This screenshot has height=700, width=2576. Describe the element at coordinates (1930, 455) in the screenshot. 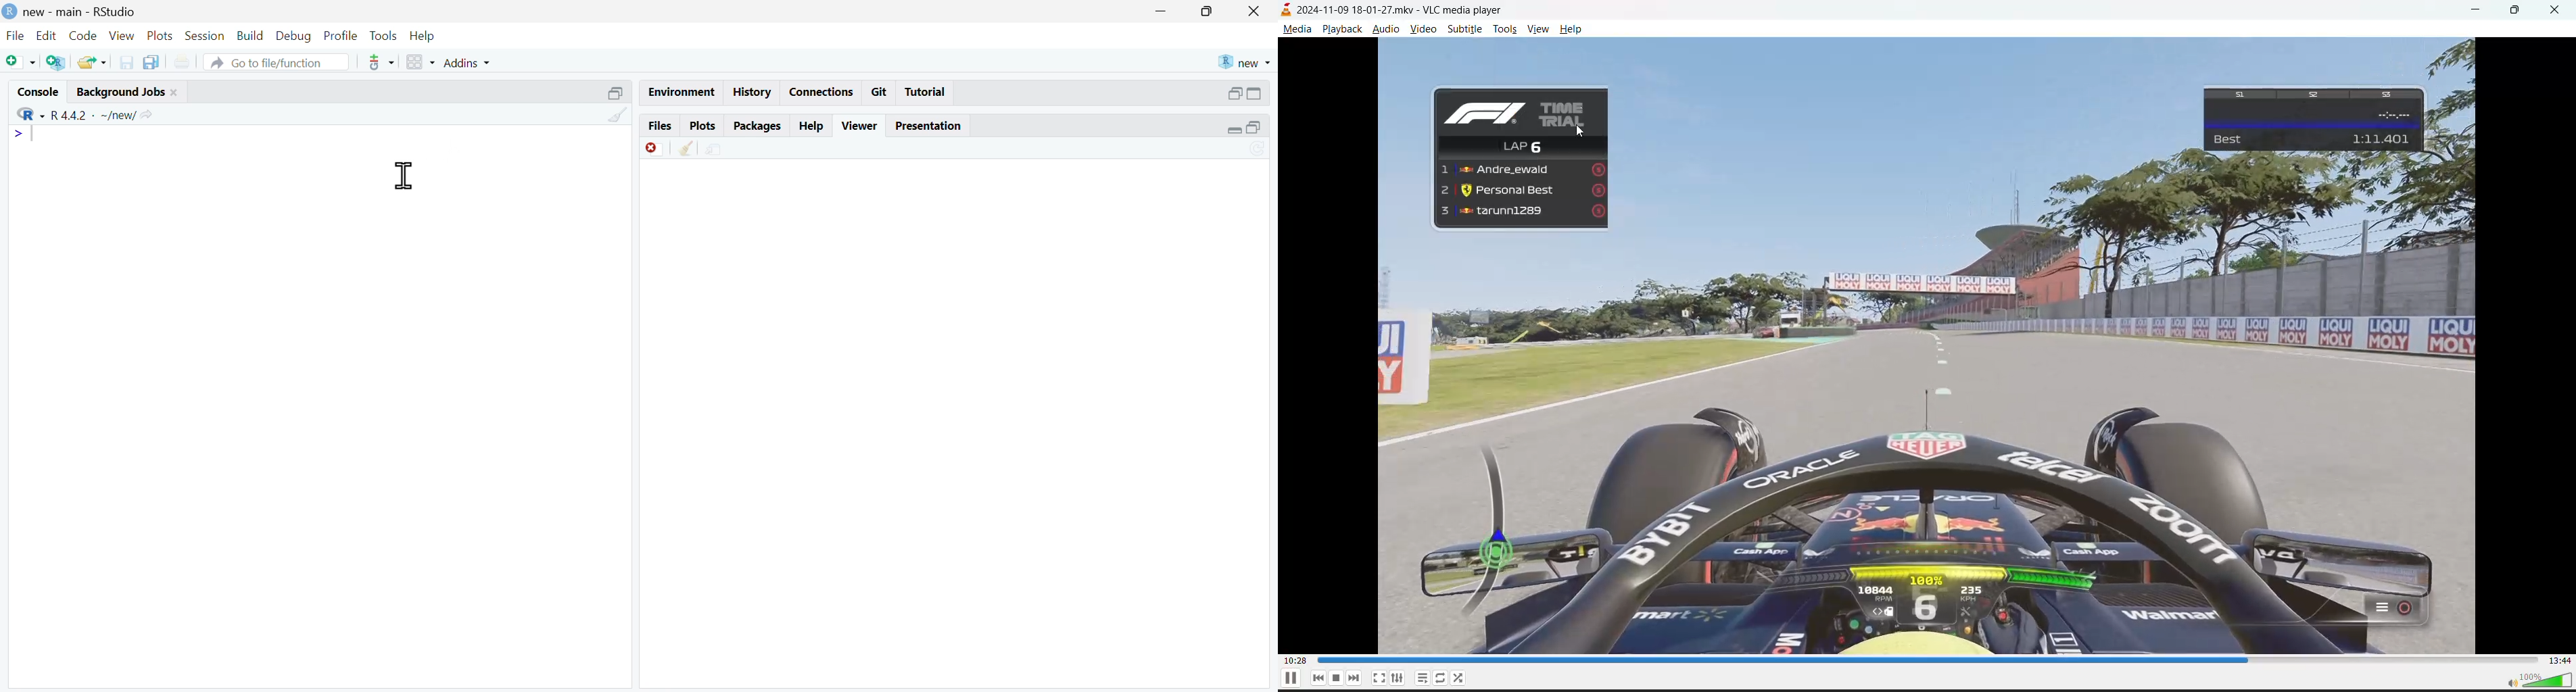

I see `preview` at that location.